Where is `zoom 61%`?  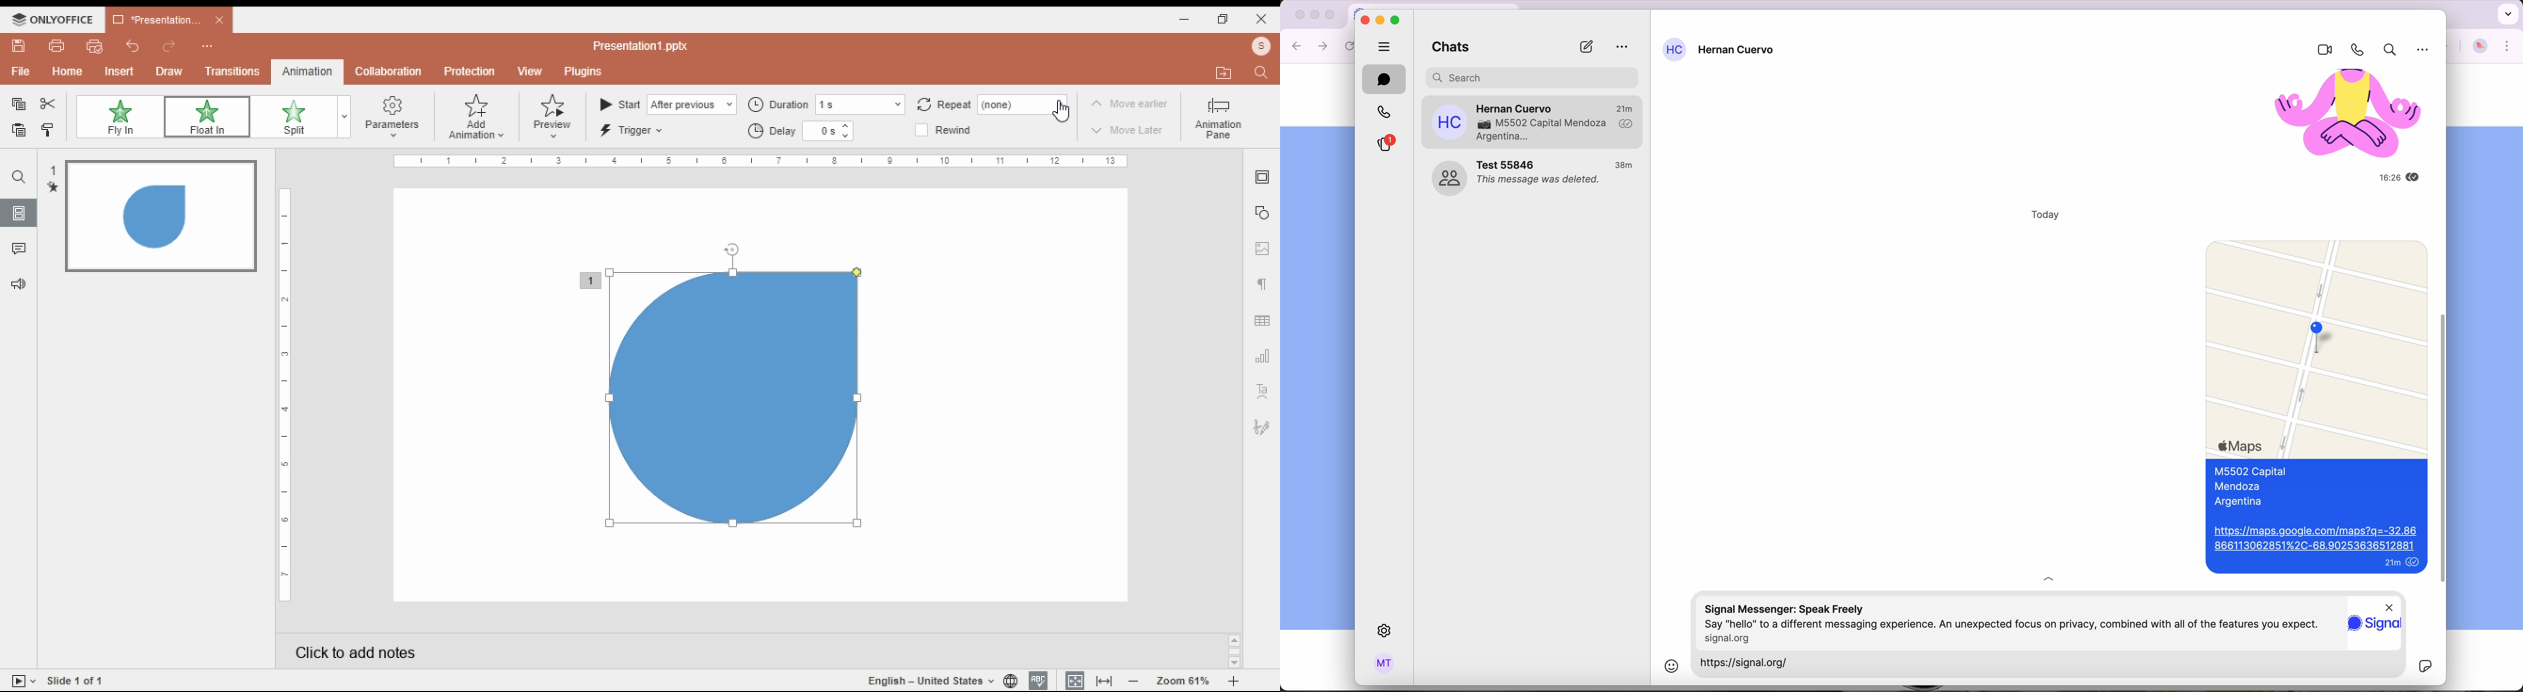 zoom 61% is located at coordinates (1184, 681).